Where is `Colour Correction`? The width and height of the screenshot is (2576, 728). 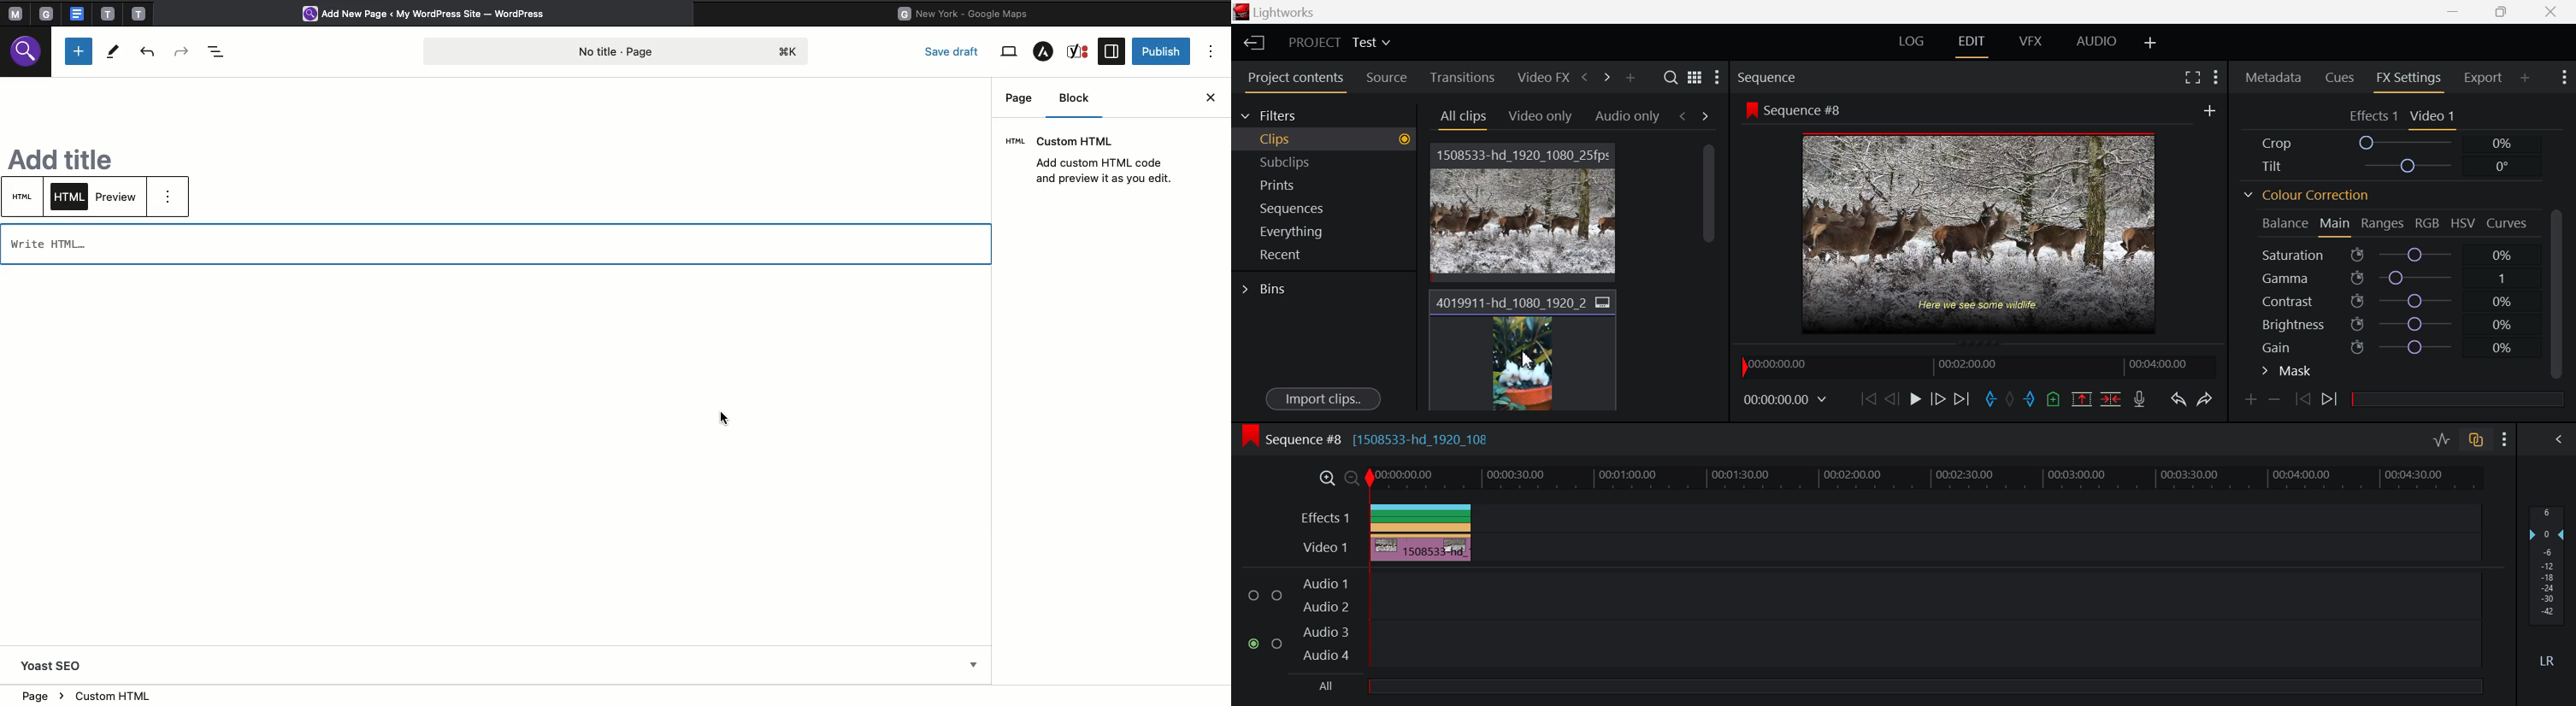
Colour Correction is located at coordinates (2307, 195).